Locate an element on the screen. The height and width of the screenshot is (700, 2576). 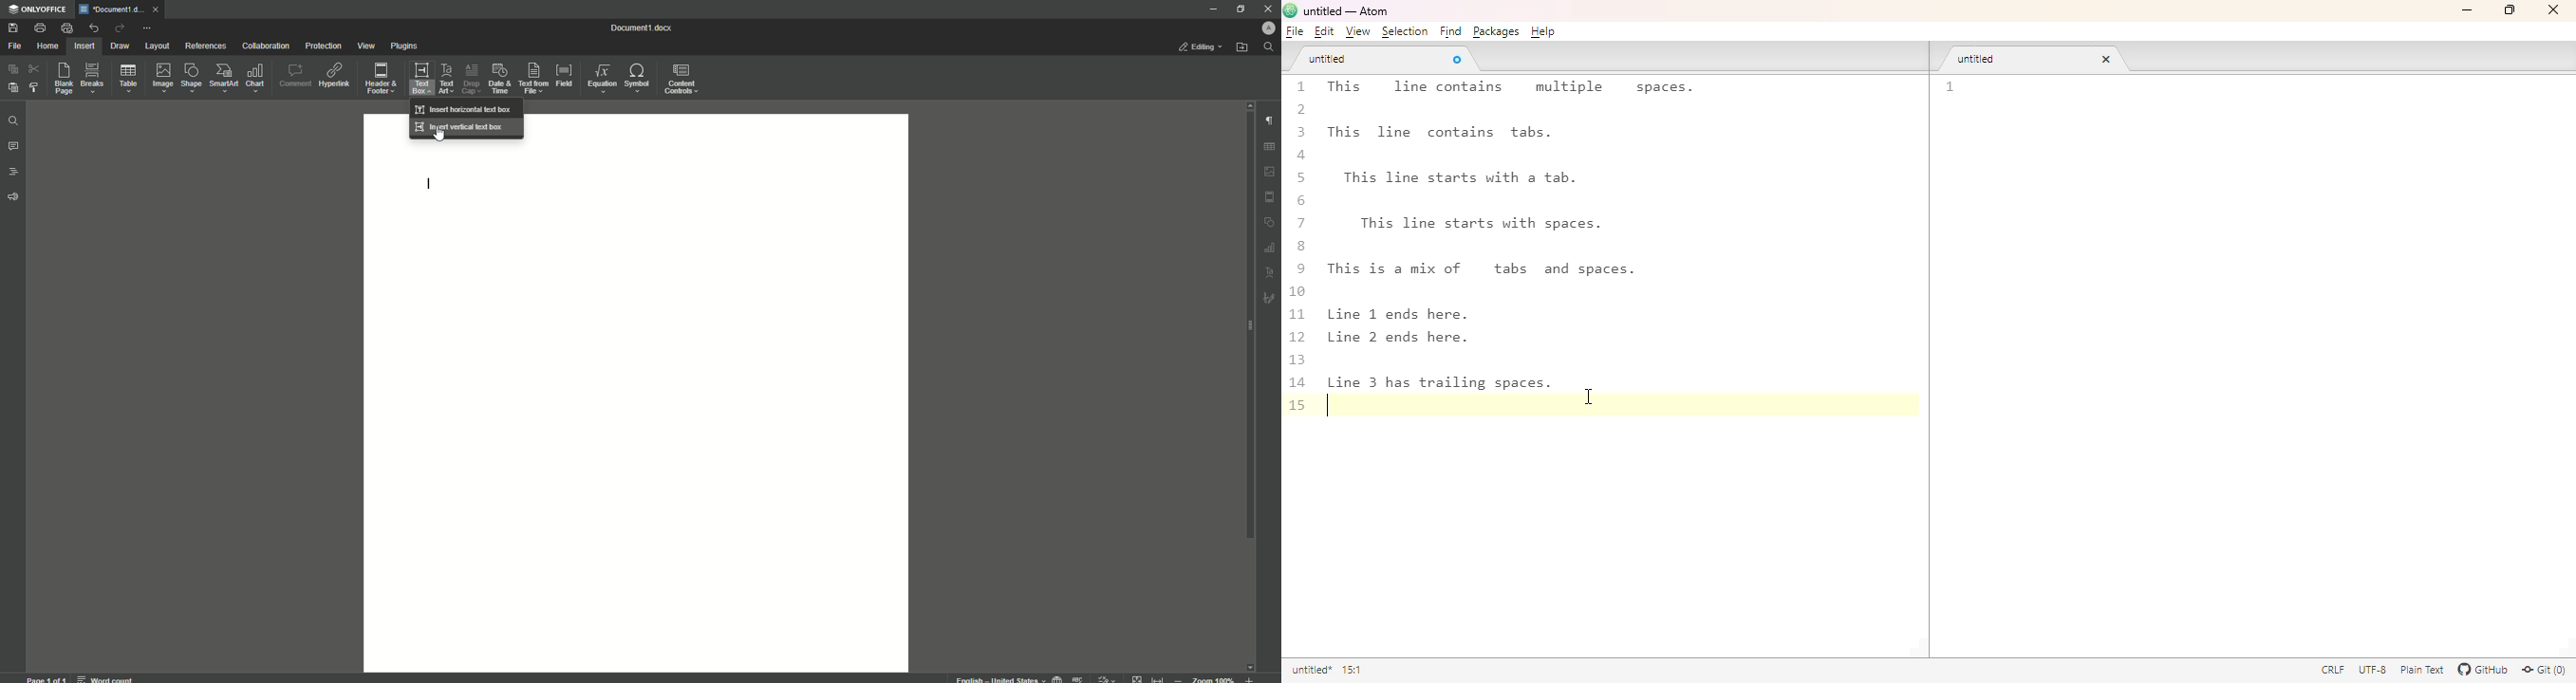
References is located at coordinates (206, 45).